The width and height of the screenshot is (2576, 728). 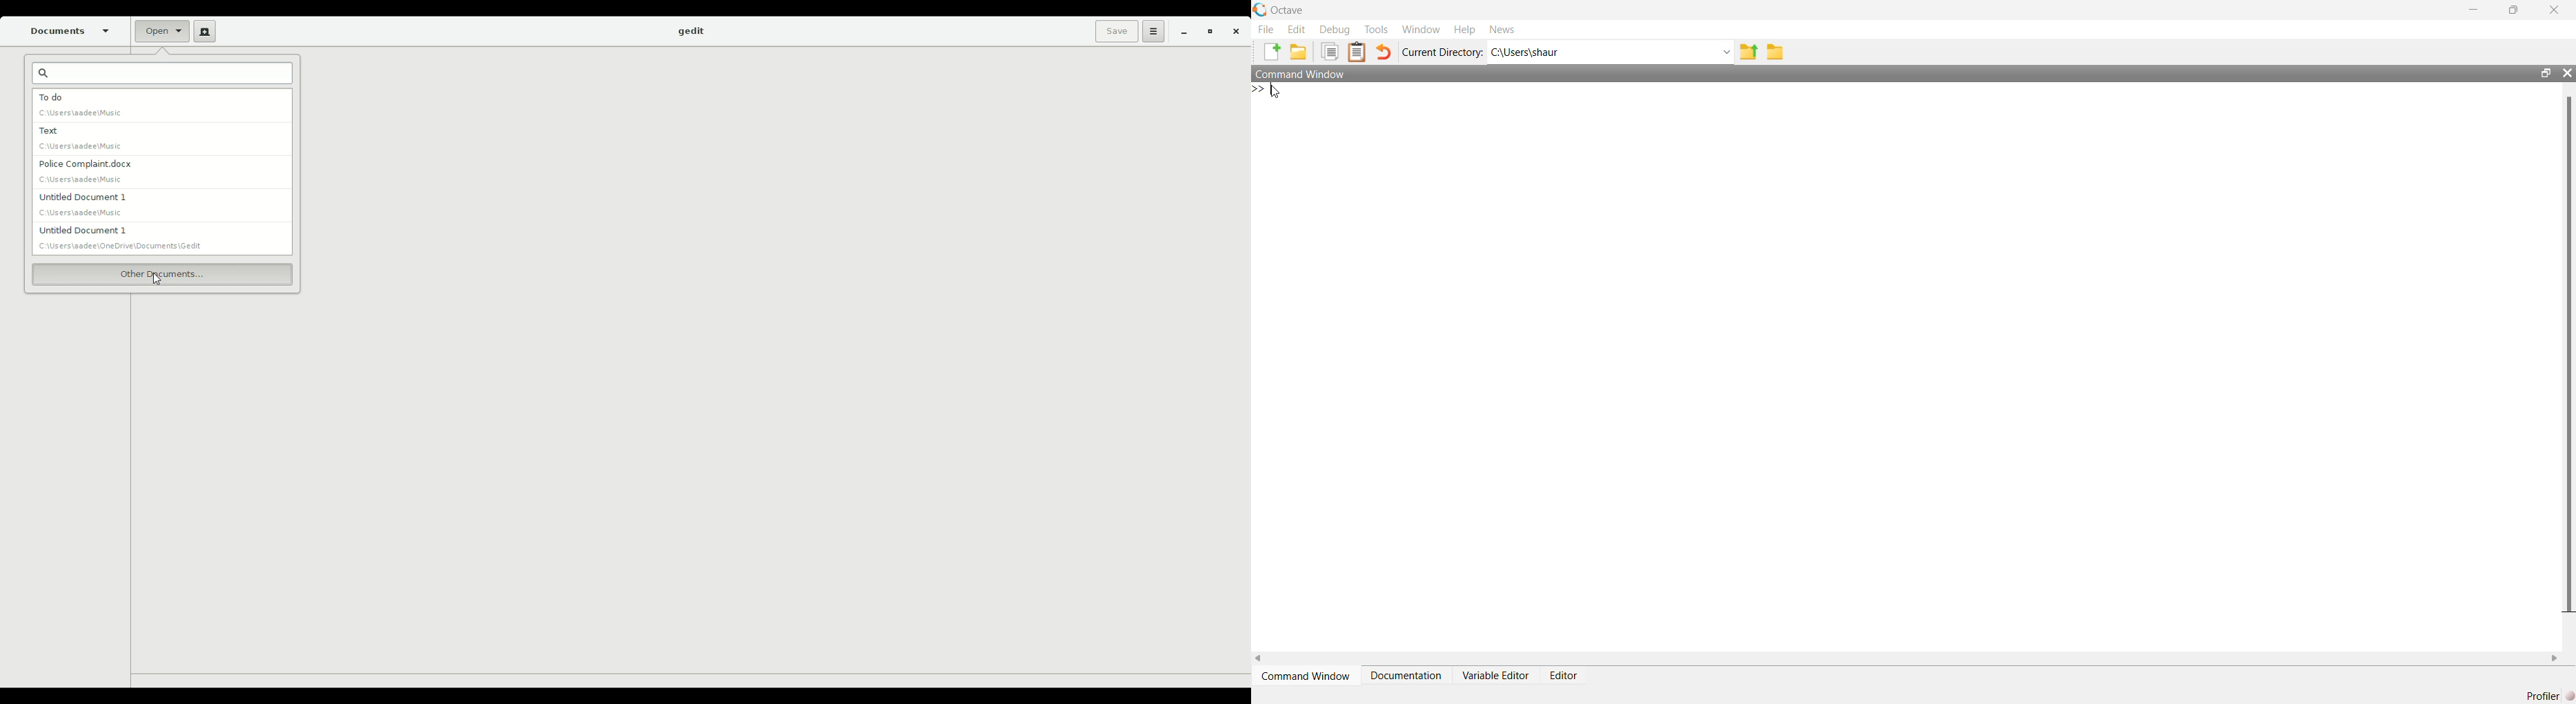 I want to click on Editor, so click(x=1564, y=676).